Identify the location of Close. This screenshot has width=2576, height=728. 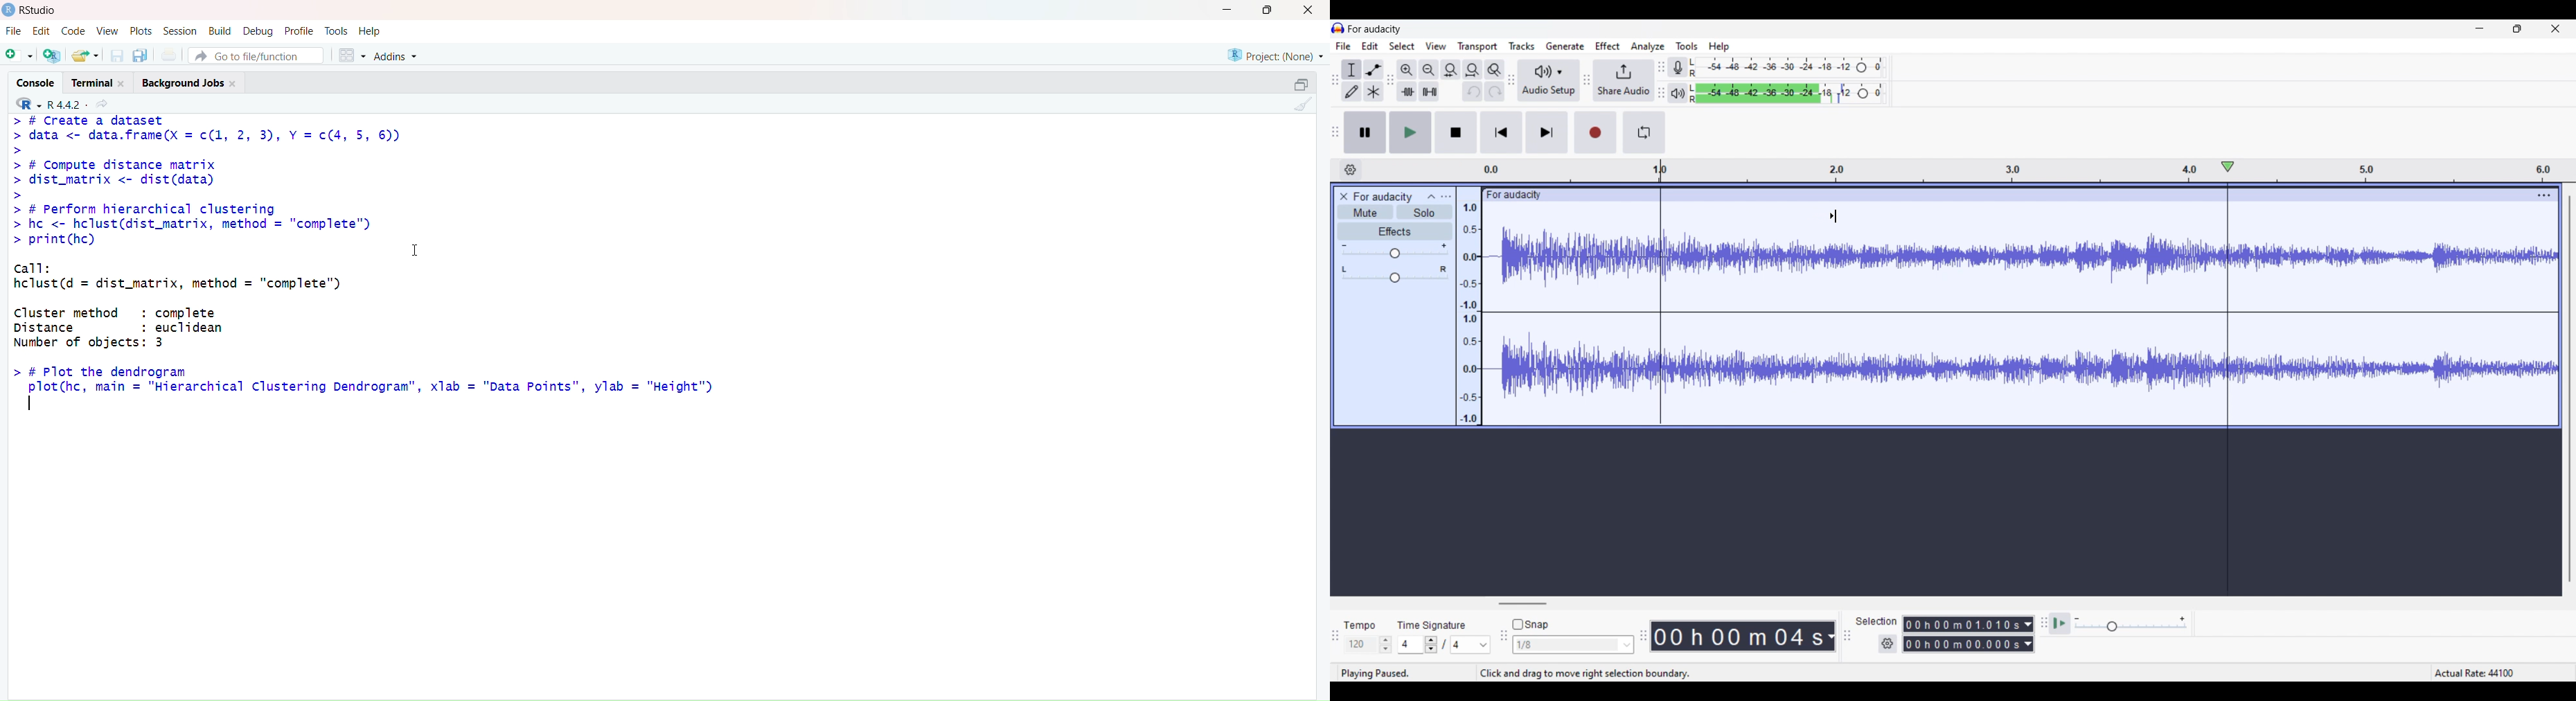
(1308, 14).